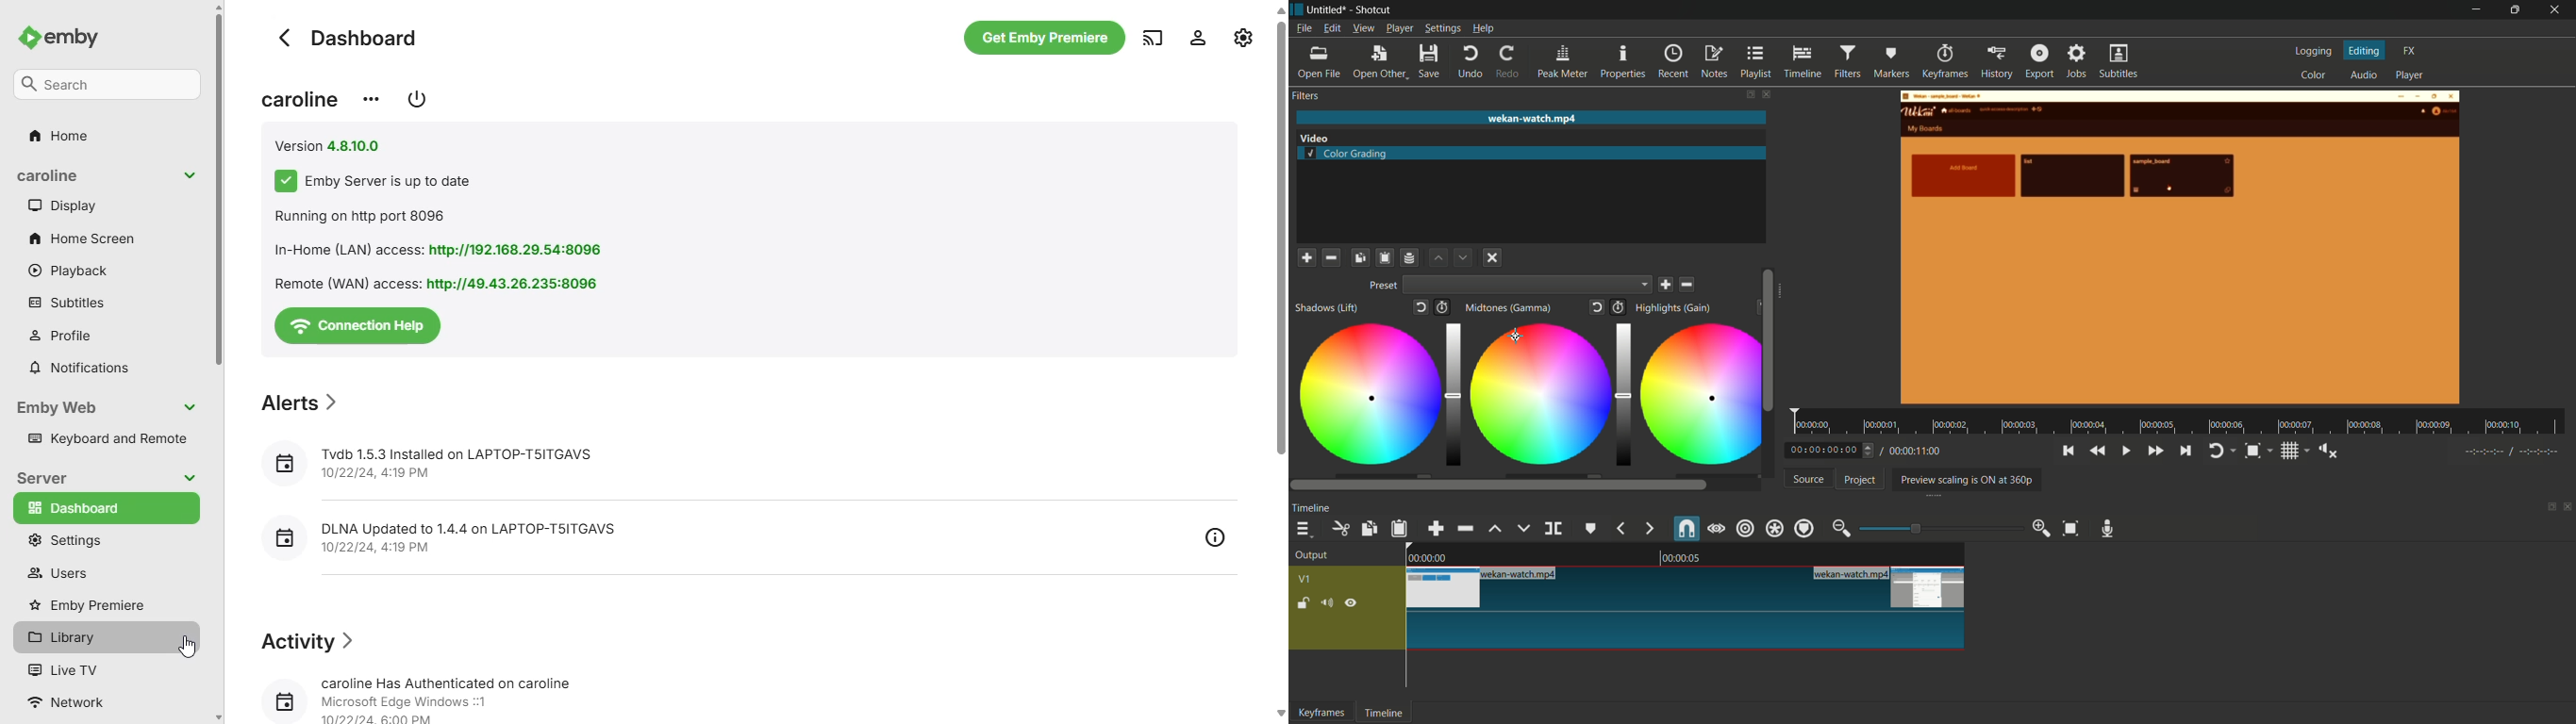 This screenshot has width=2576, height=728. I want to click on restart/shutdown emby server, so click(416, 98).